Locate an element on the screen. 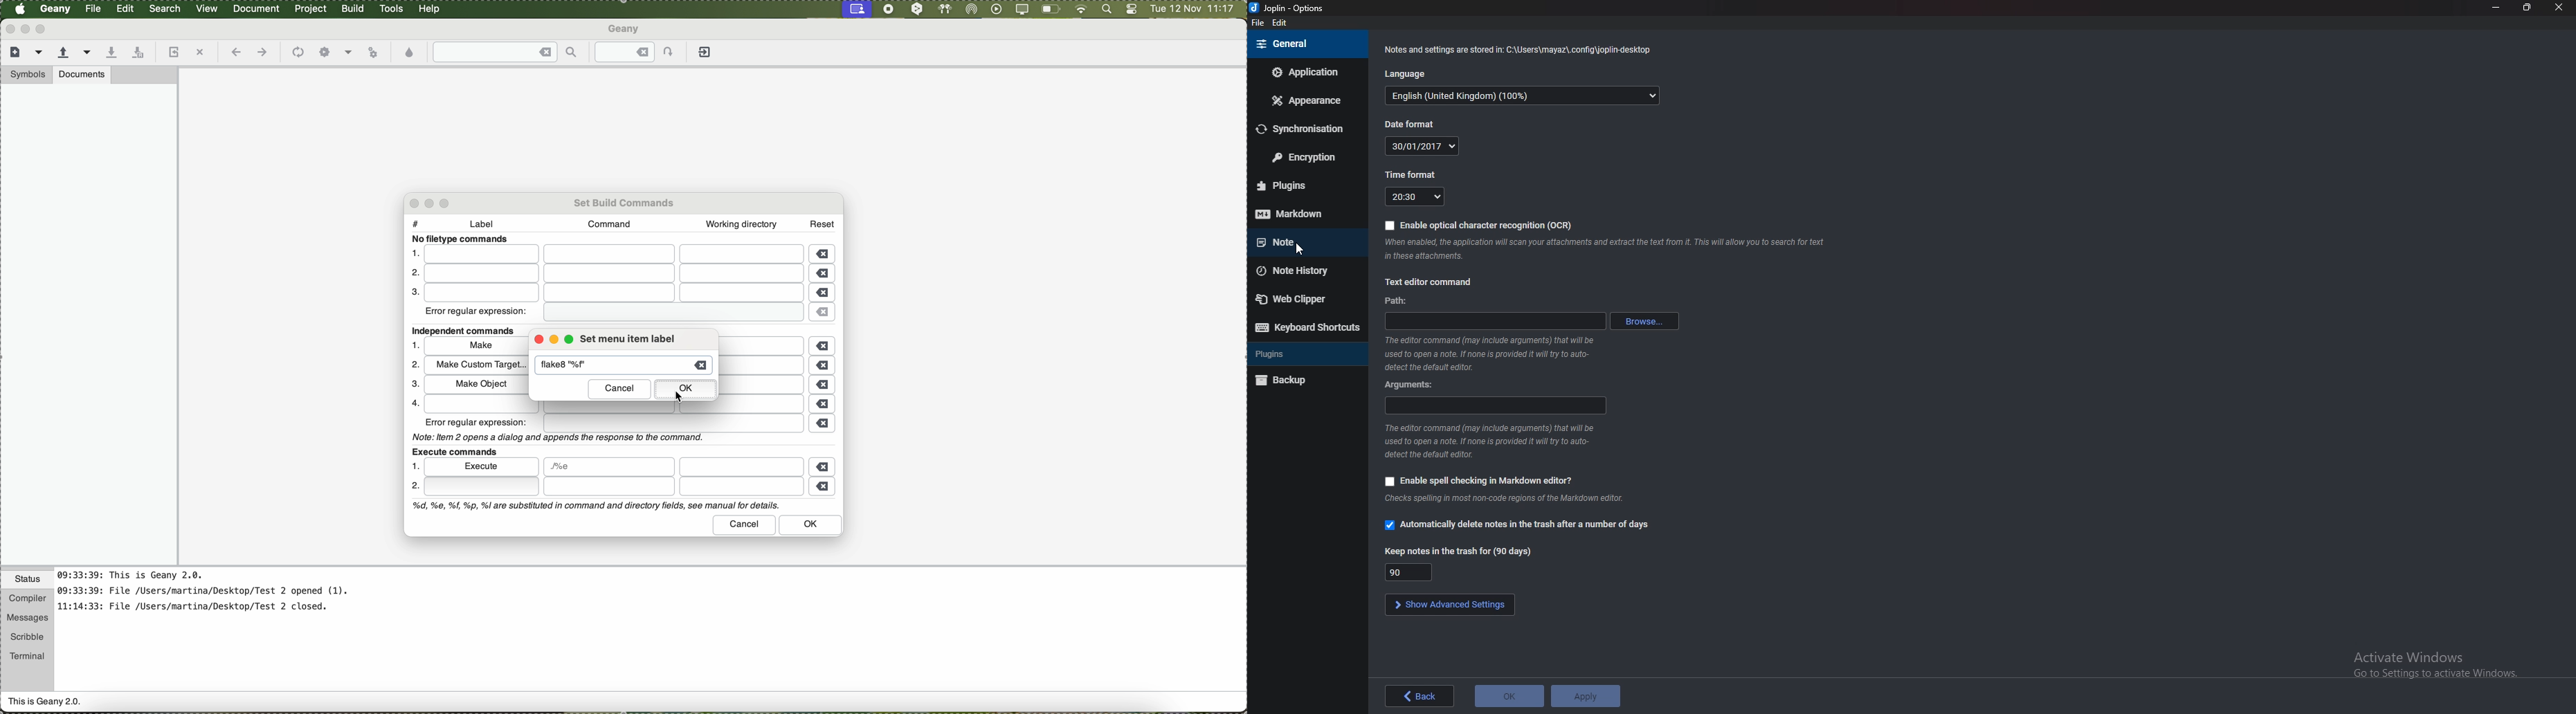 Image resolution: width=2576 pixels, height=728 pixels. Keep notes in the trash for is located at coordinates (1463, 551).